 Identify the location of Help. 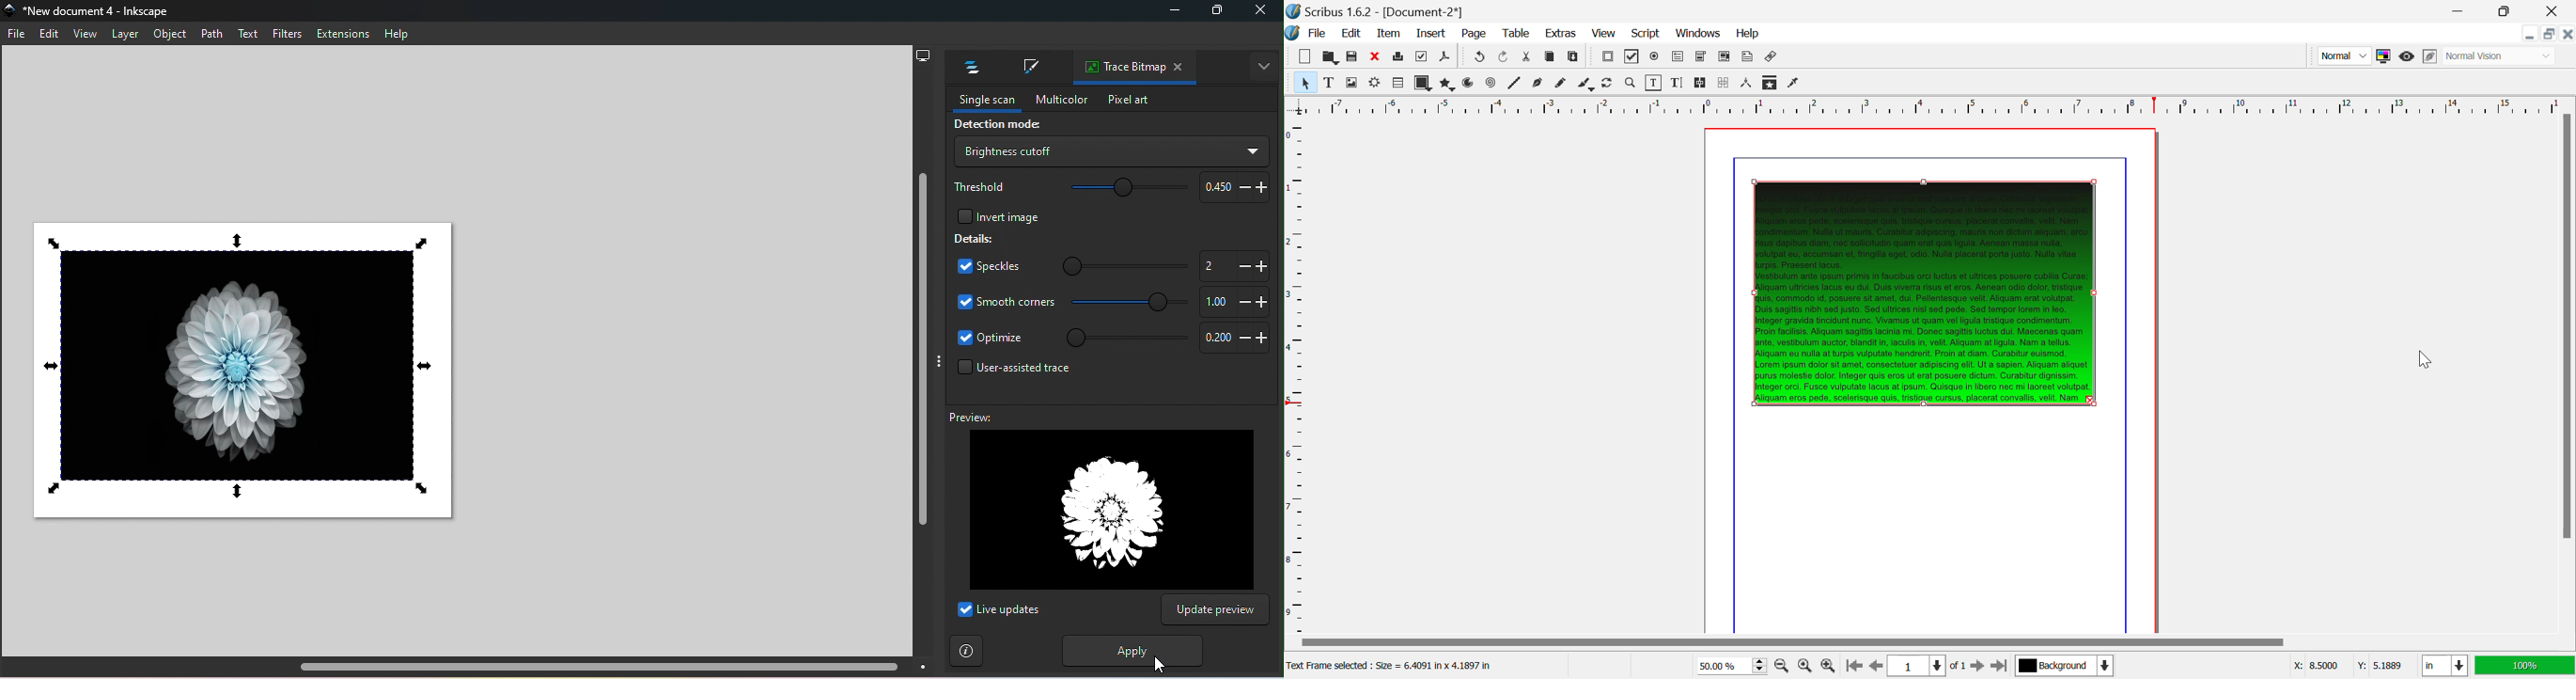
(1749, 34).